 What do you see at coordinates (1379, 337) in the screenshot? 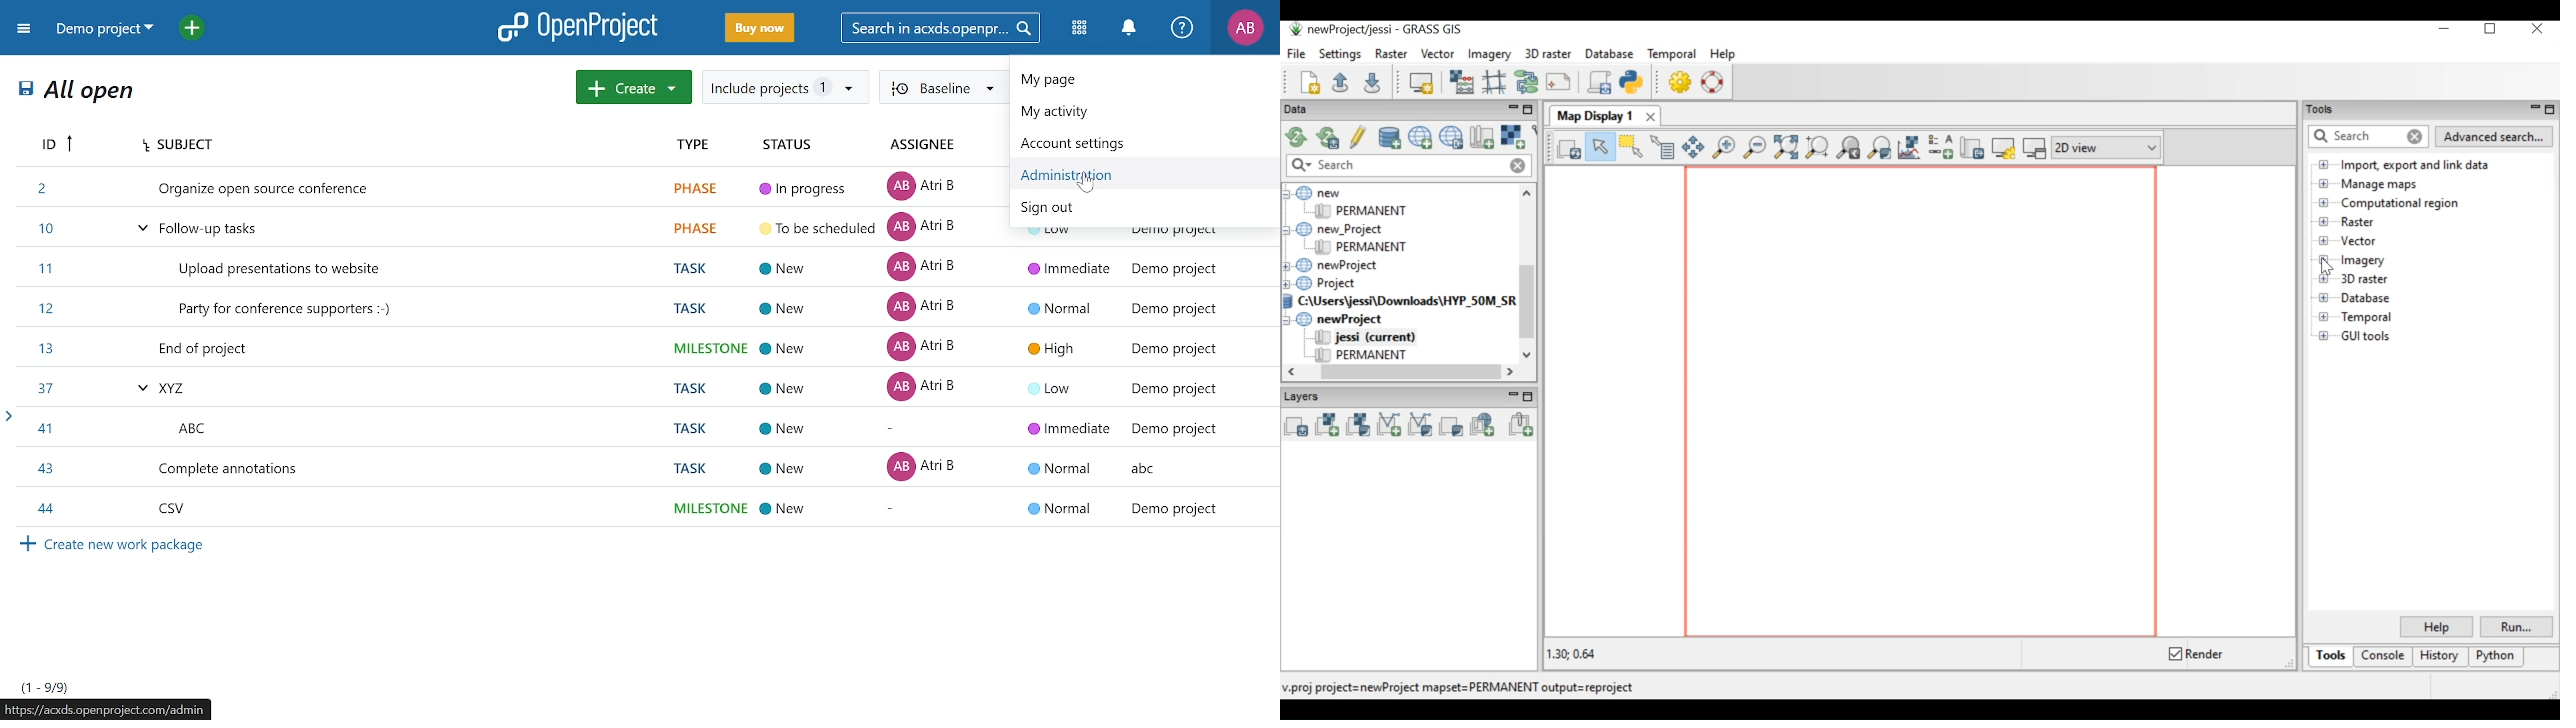
I see `jessi (current)` at bounding box center [1379, 337].